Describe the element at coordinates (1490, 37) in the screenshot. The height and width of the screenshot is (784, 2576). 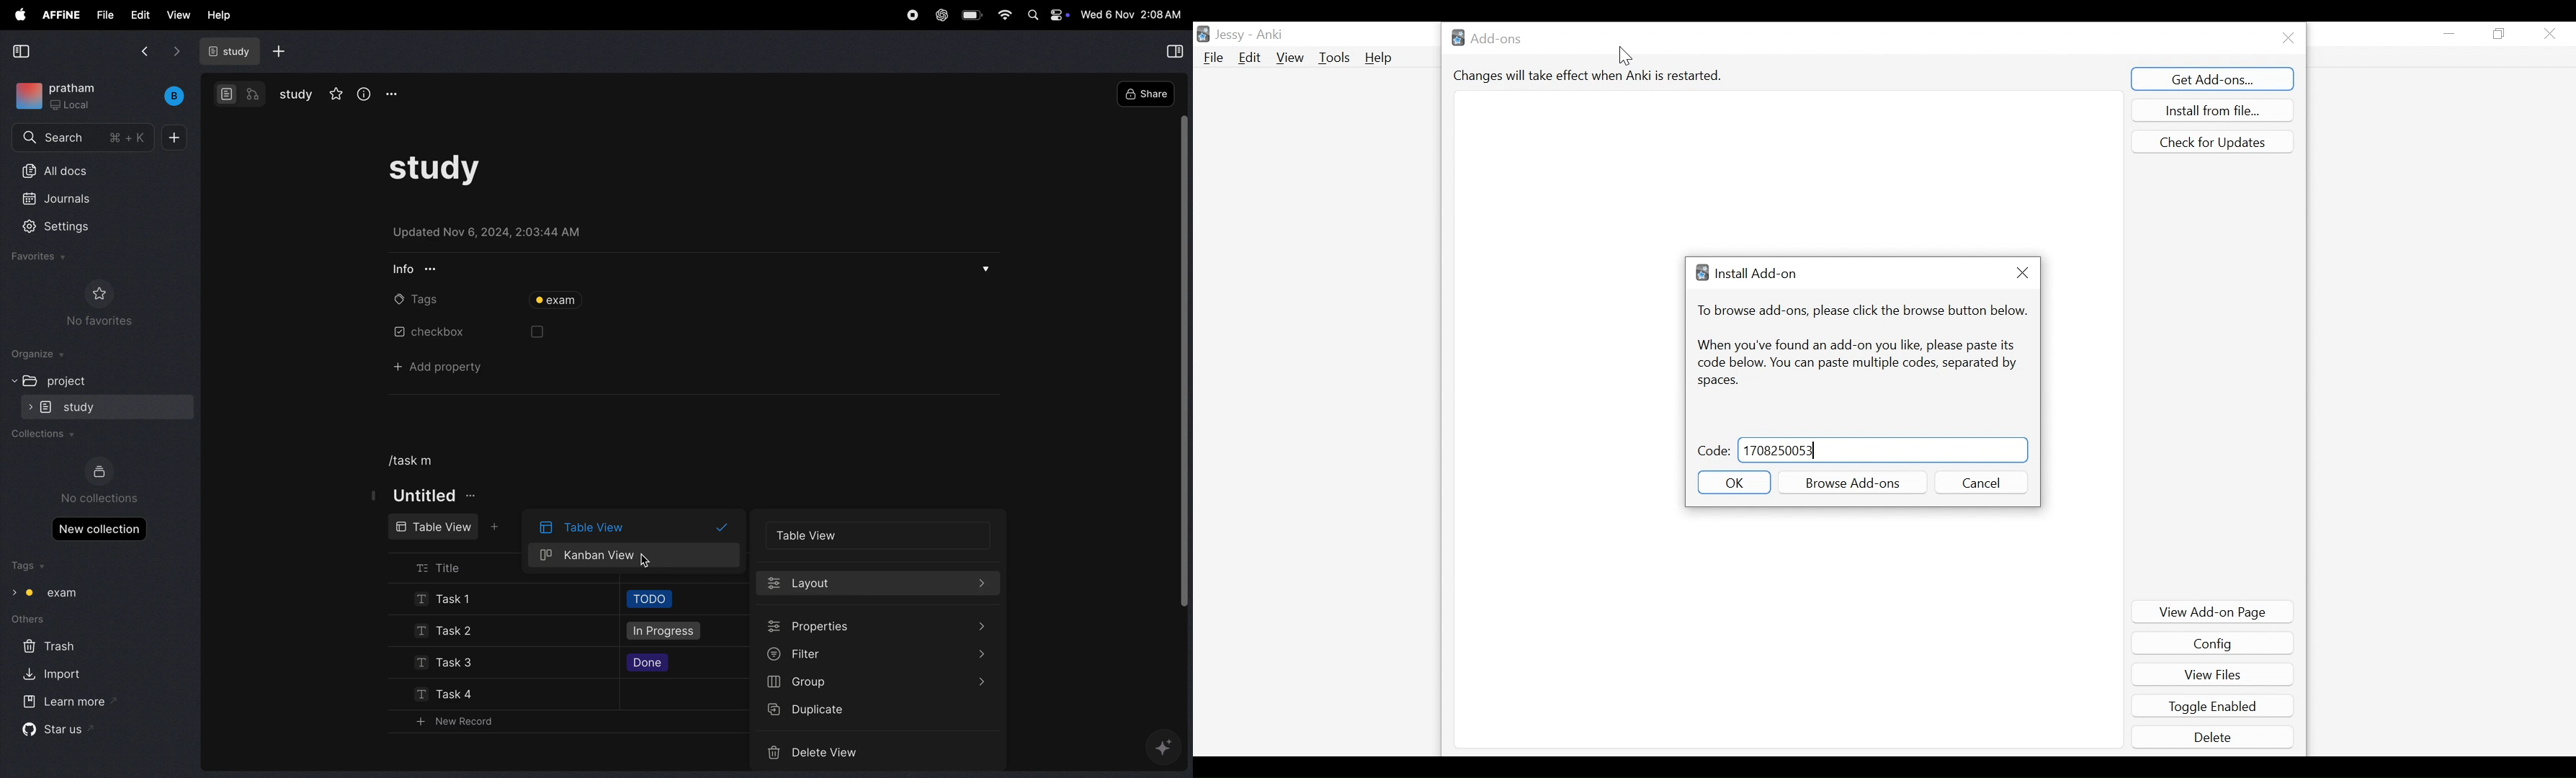
I see `Add-ons` at that location.